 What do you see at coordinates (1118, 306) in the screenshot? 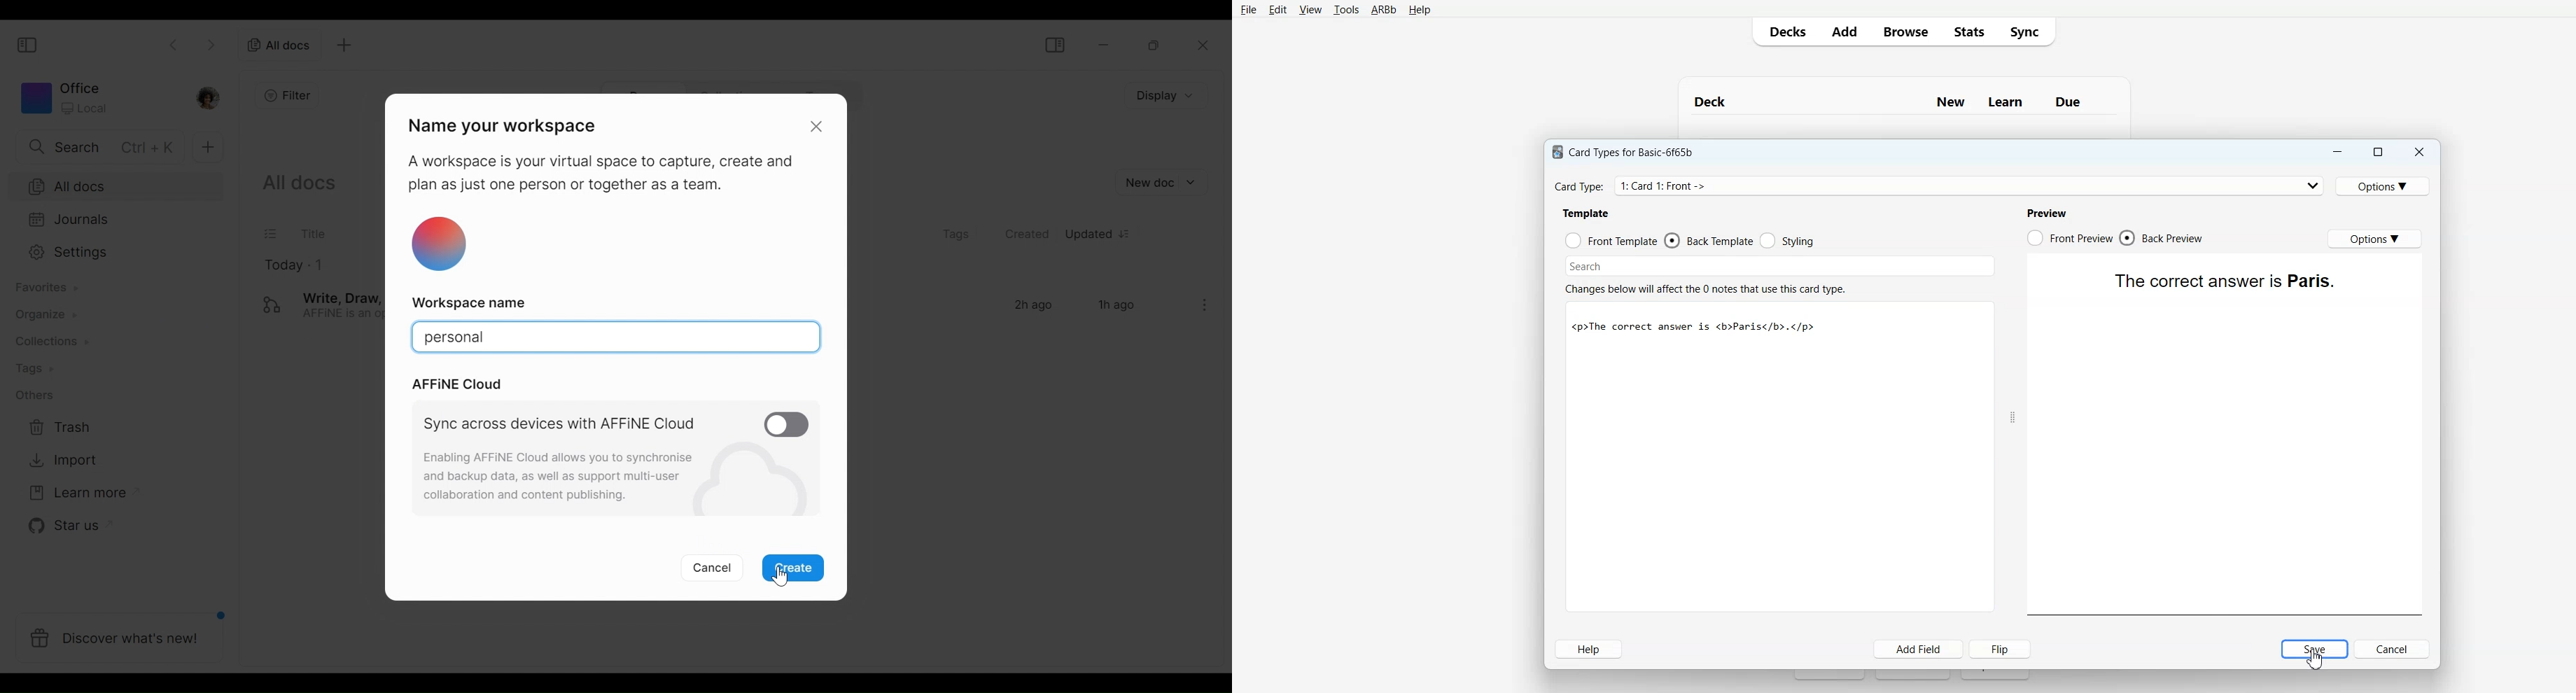
I see `1h ago` at bounding box center [1118, 306].